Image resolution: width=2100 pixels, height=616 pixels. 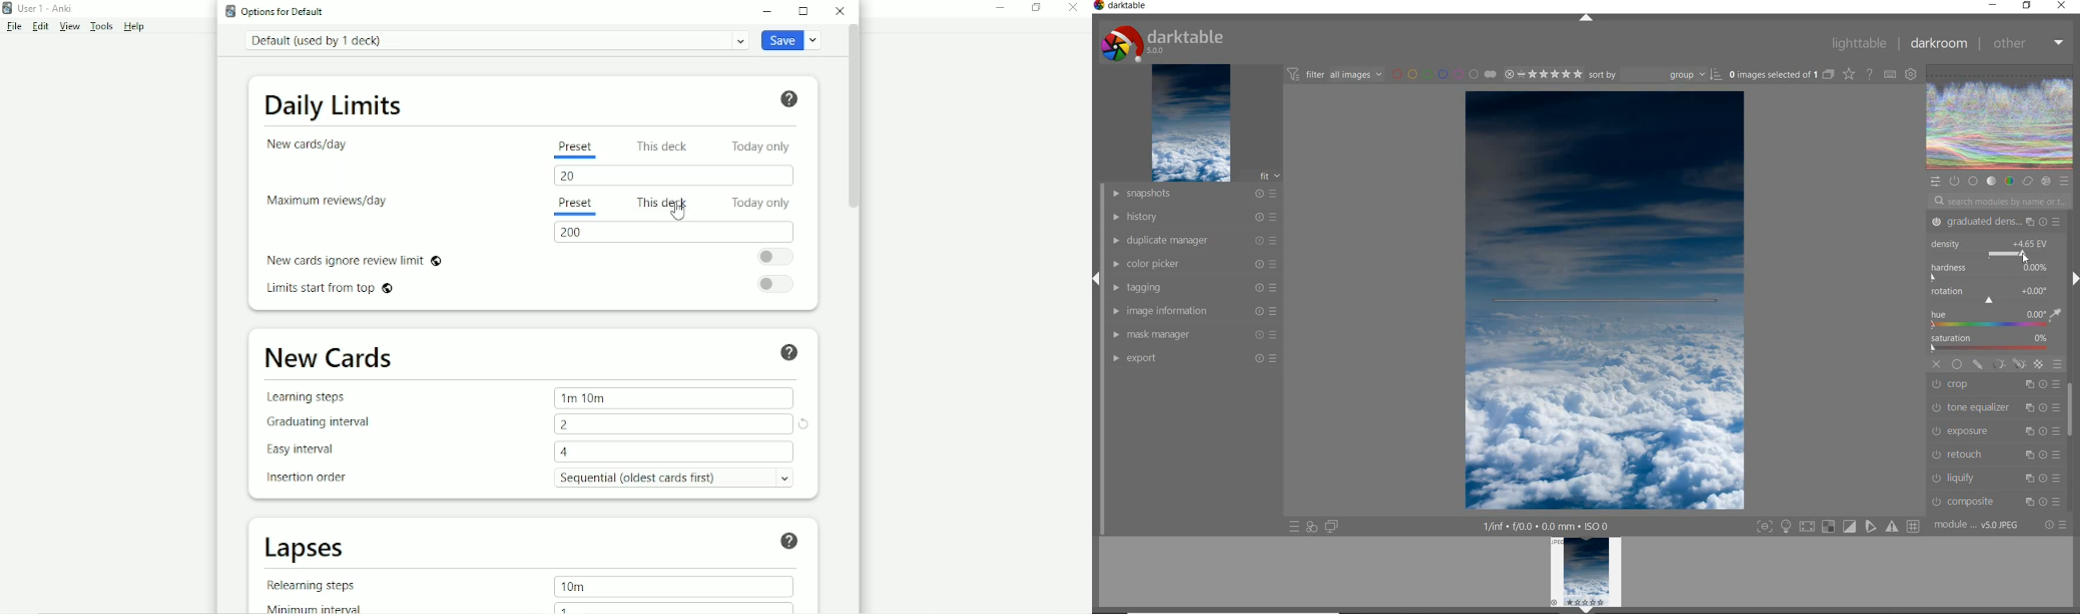 What do you see at coordinates (789, 98) in the screenshot?
I see `Help` at bounding box center [789, 98].